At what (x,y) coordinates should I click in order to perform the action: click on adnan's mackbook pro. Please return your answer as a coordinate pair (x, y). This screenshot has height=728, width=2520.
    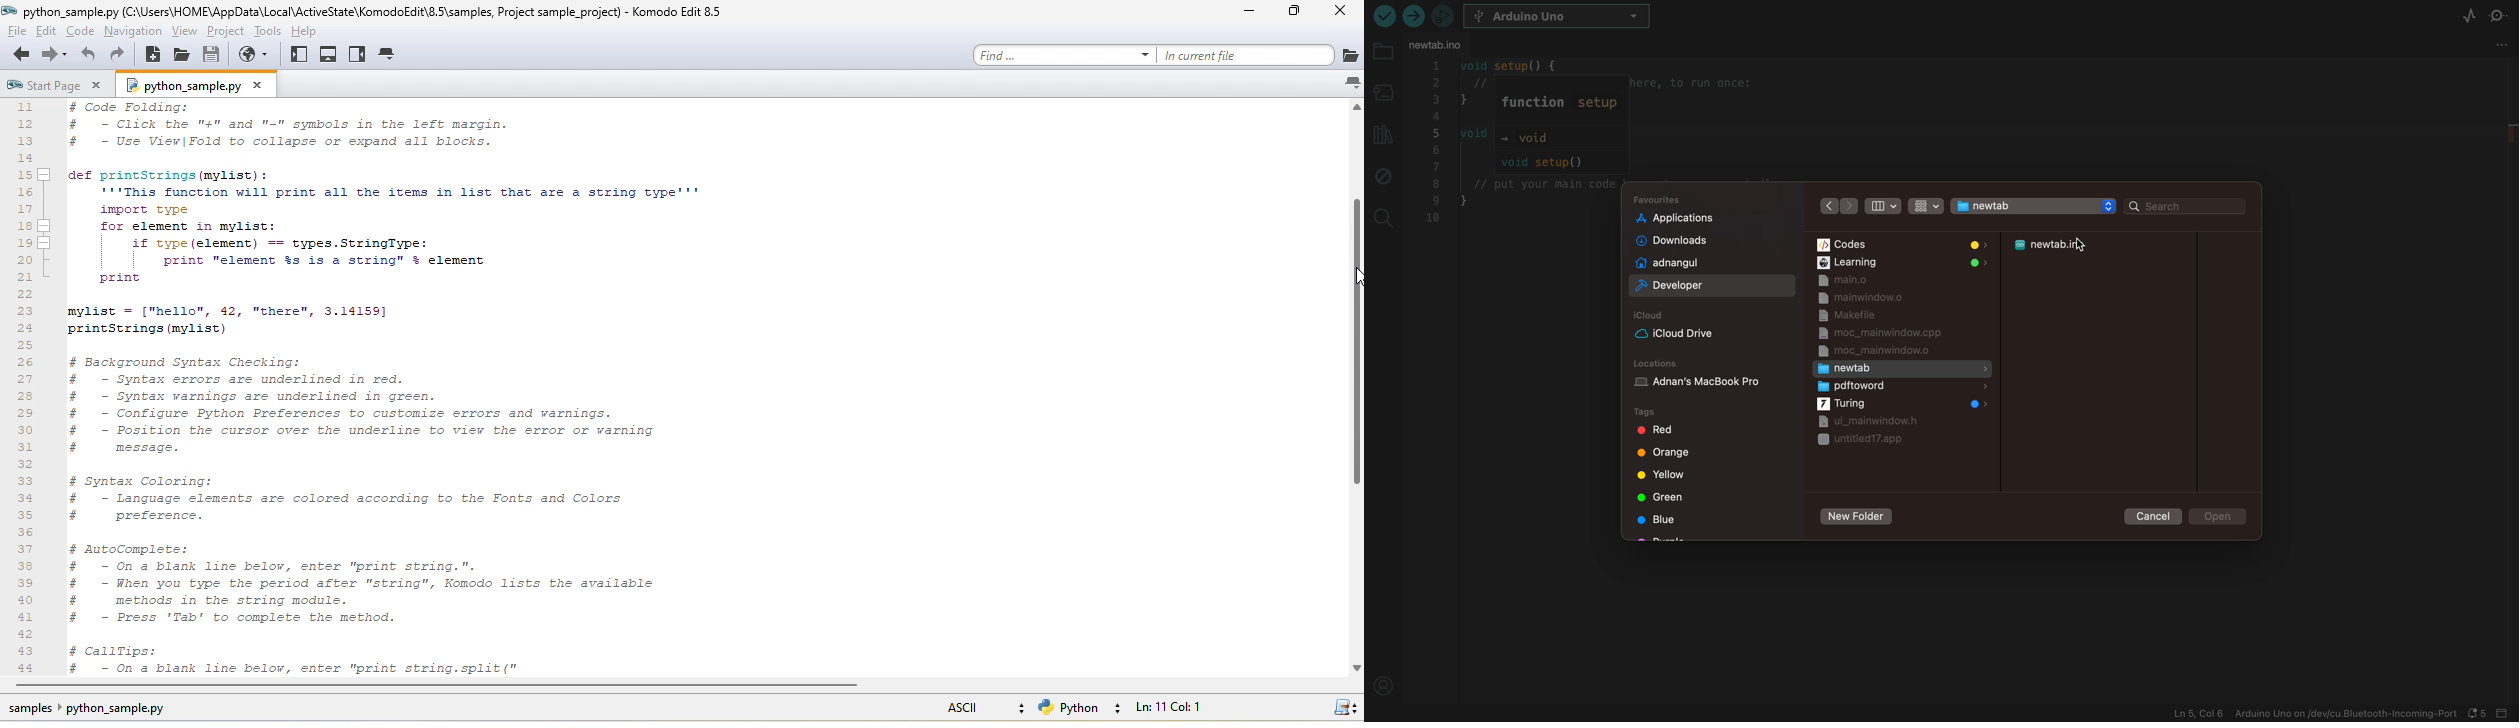
    Looking at the image, I should click on (1713, 385).